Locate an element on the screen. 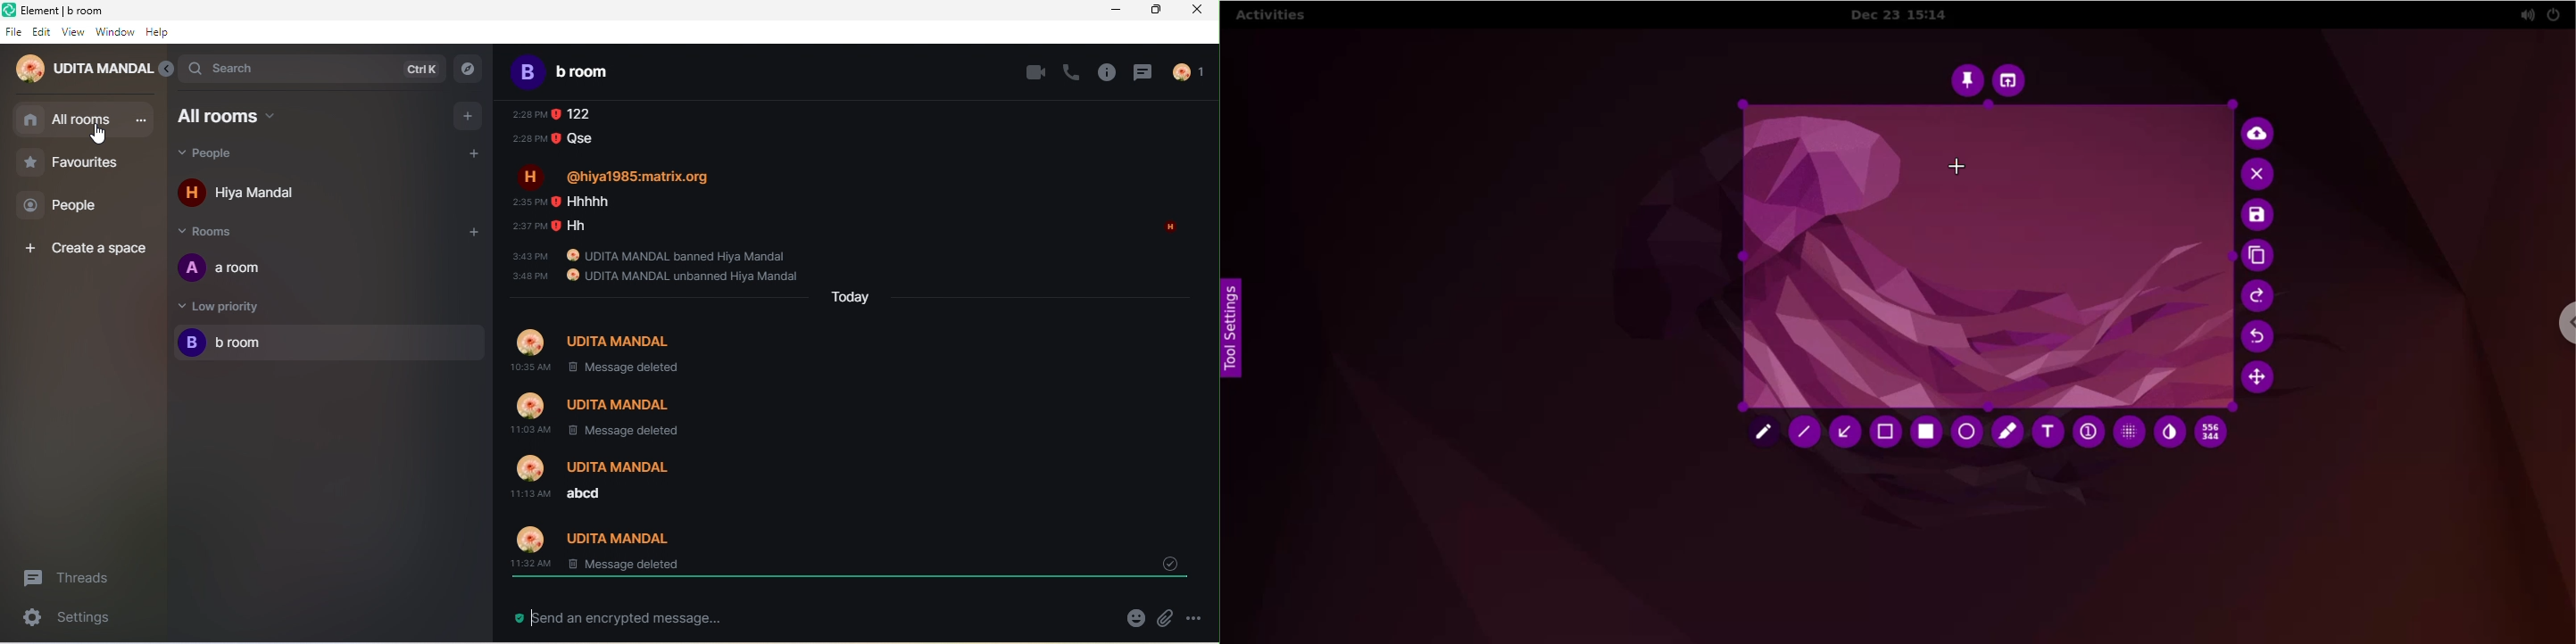  expand is located at coordinates (167, 70).